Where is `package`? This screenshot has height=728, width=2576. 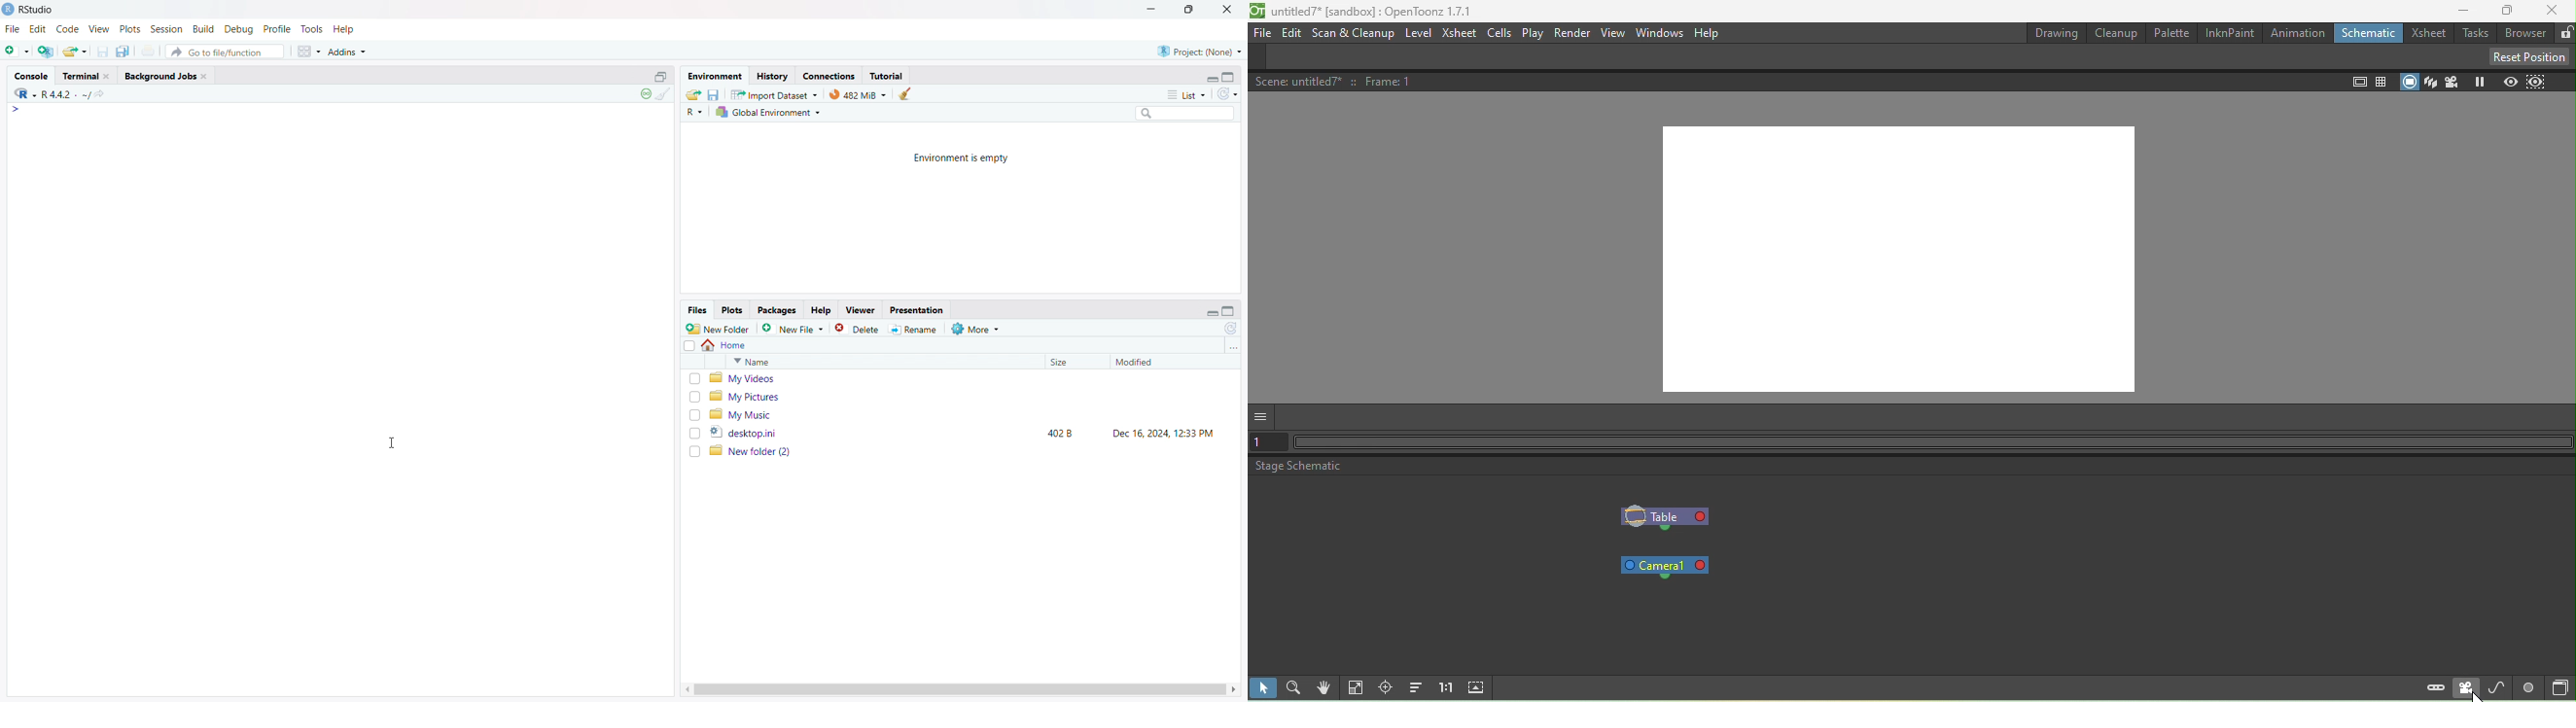 package is located at coordinates (777, 310).